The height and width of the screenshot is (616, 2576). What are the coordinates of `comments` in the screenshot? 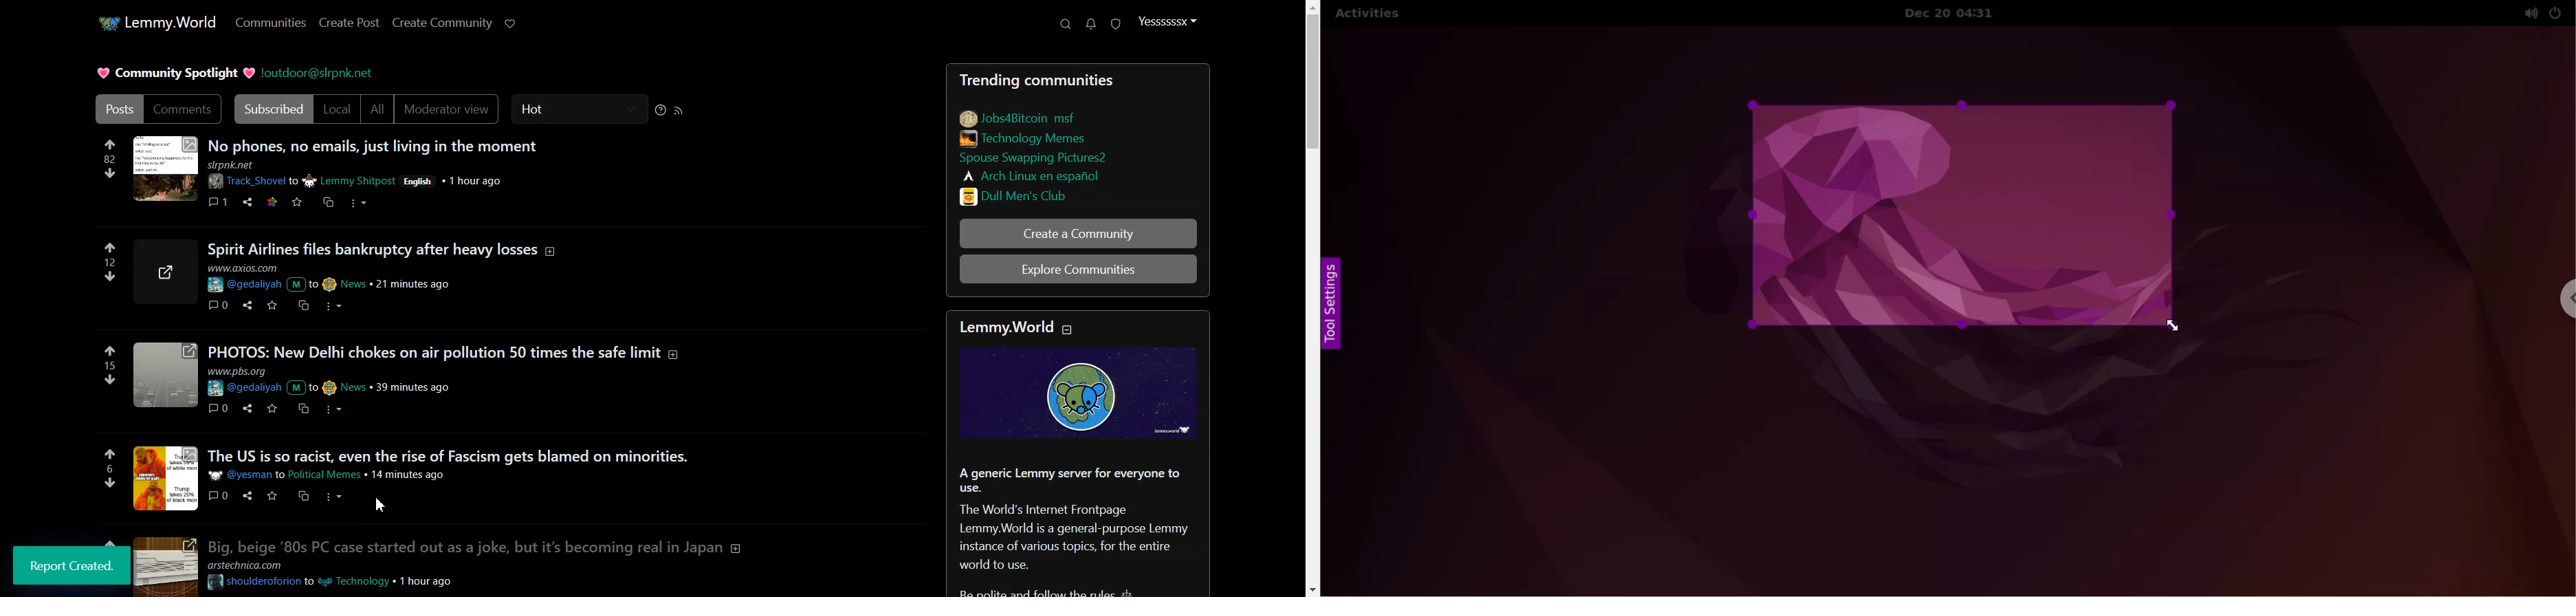 It's located at (218, 200).